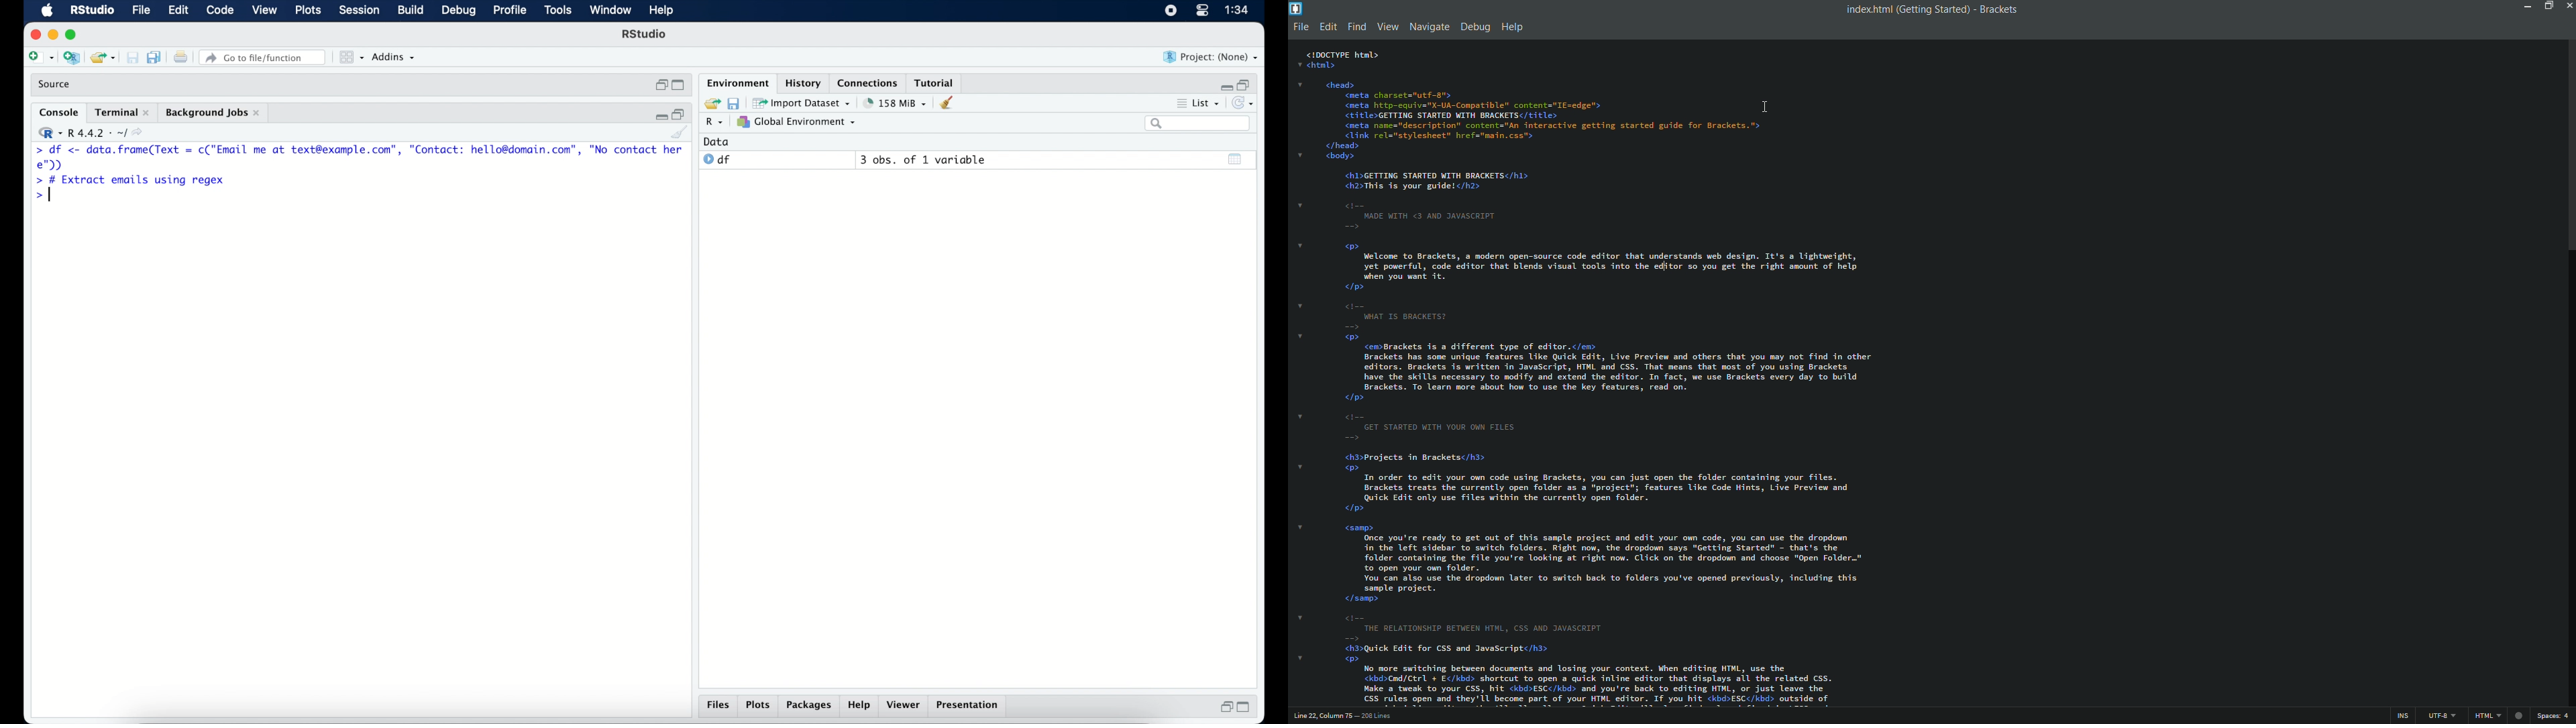 This screenshot has width=2576, height=728. What do you see at coordinates (659, 116) in the screenshot?
I see `minimize` at bounding box center [659, 116].